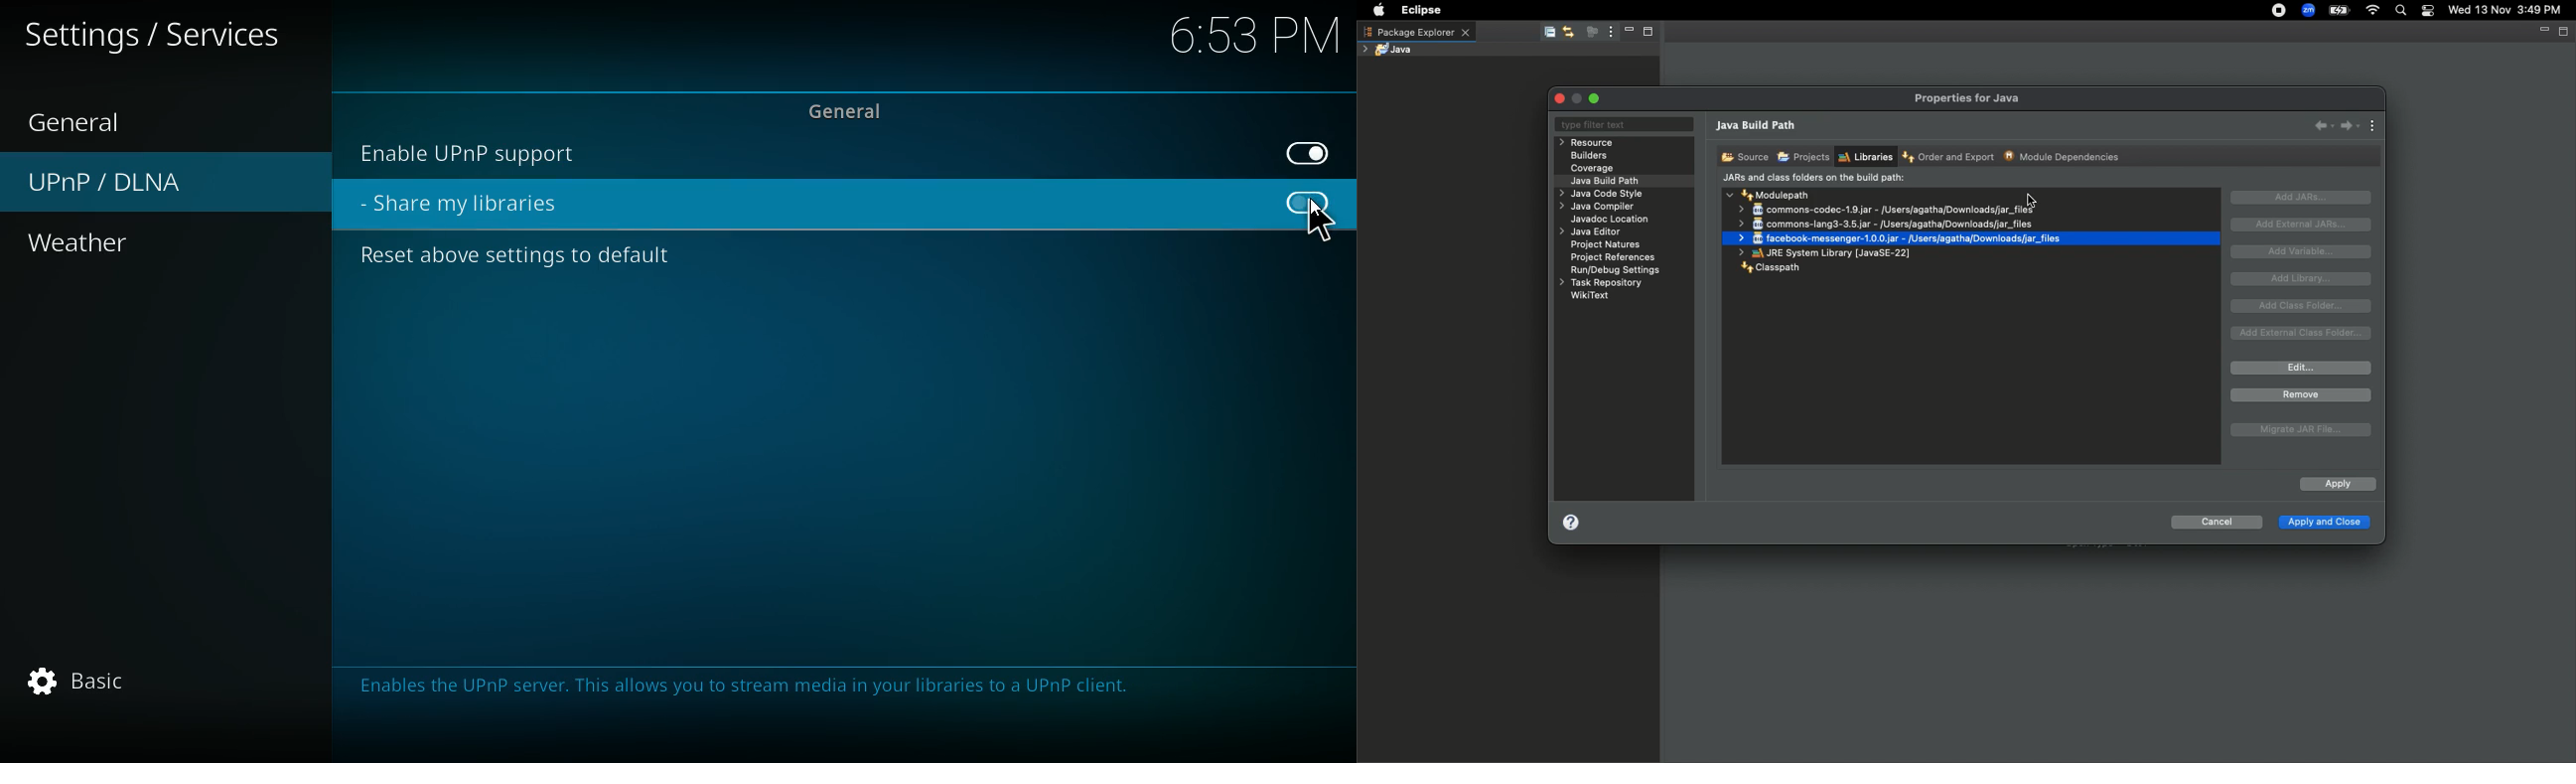 This screenshot has width=2576, height=784. Describe the element at coordinates (2402, 12) in the screenshot. I see `Search` at that location.